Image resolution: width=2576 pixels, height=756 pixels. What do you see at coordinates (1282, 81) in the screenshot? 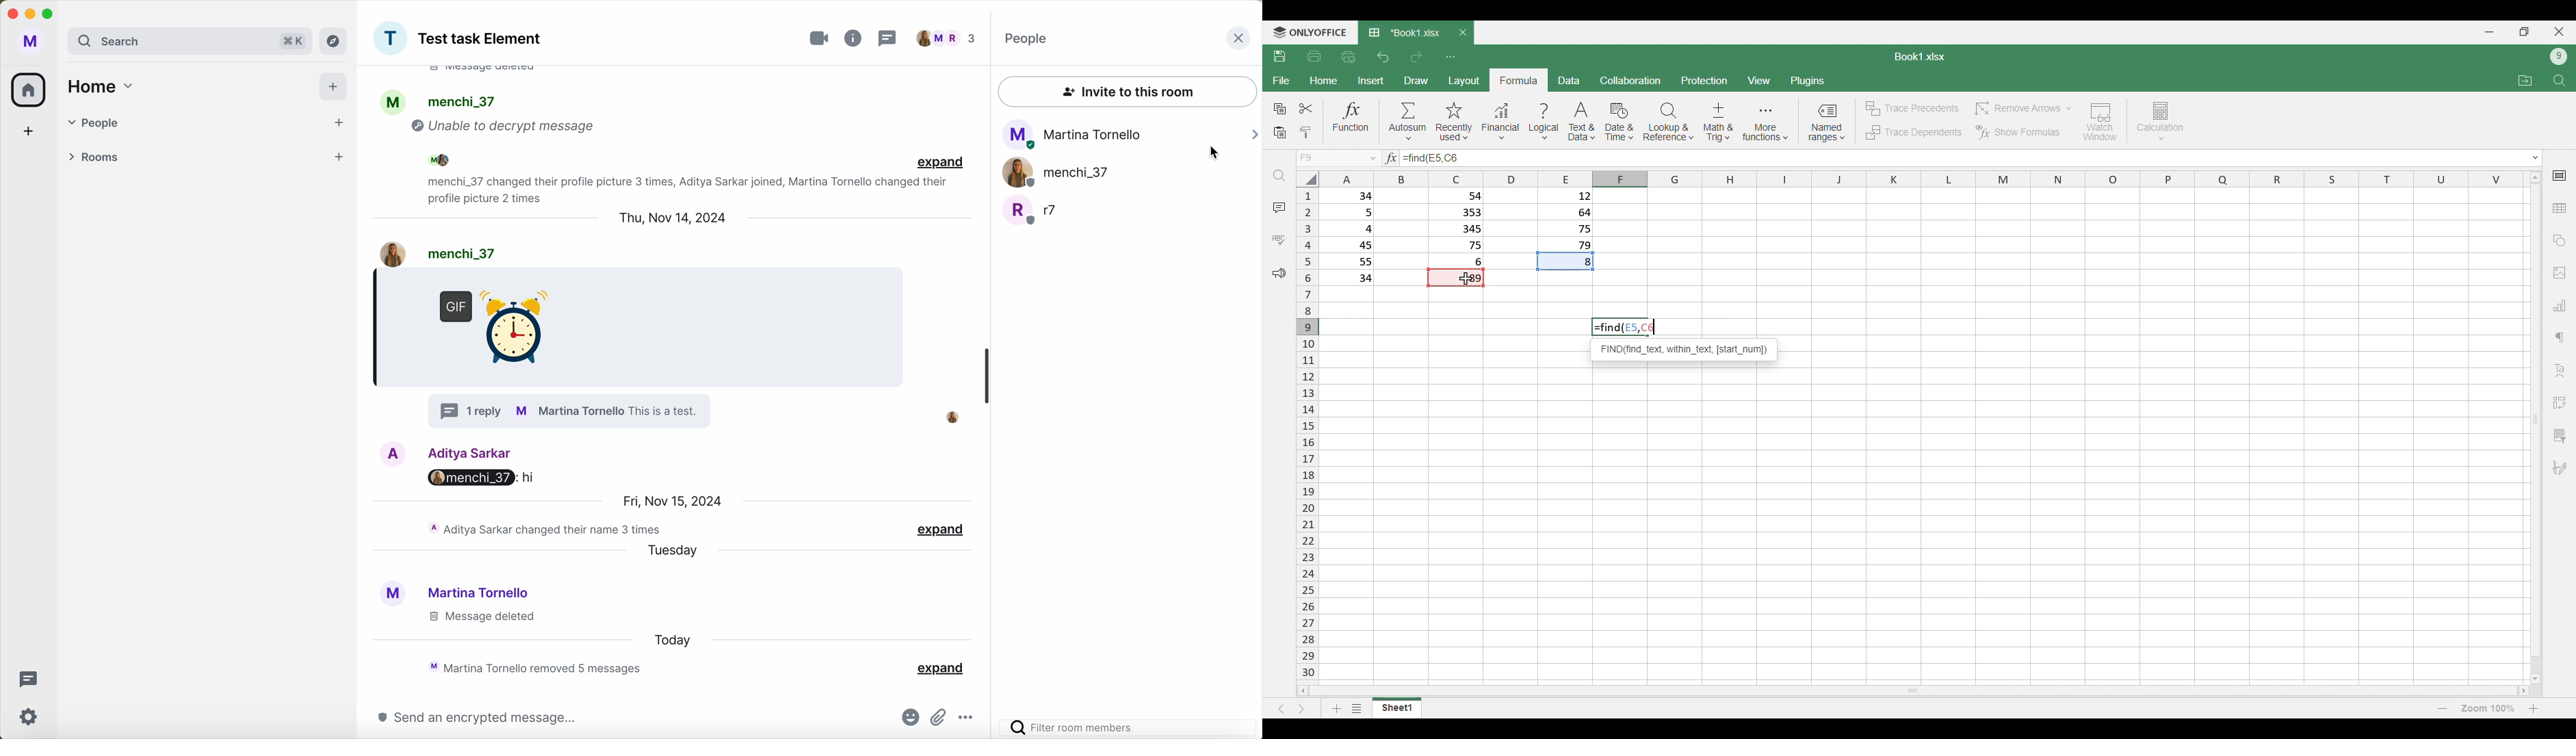
I see `File menu` at bounding box center [1282, 81].